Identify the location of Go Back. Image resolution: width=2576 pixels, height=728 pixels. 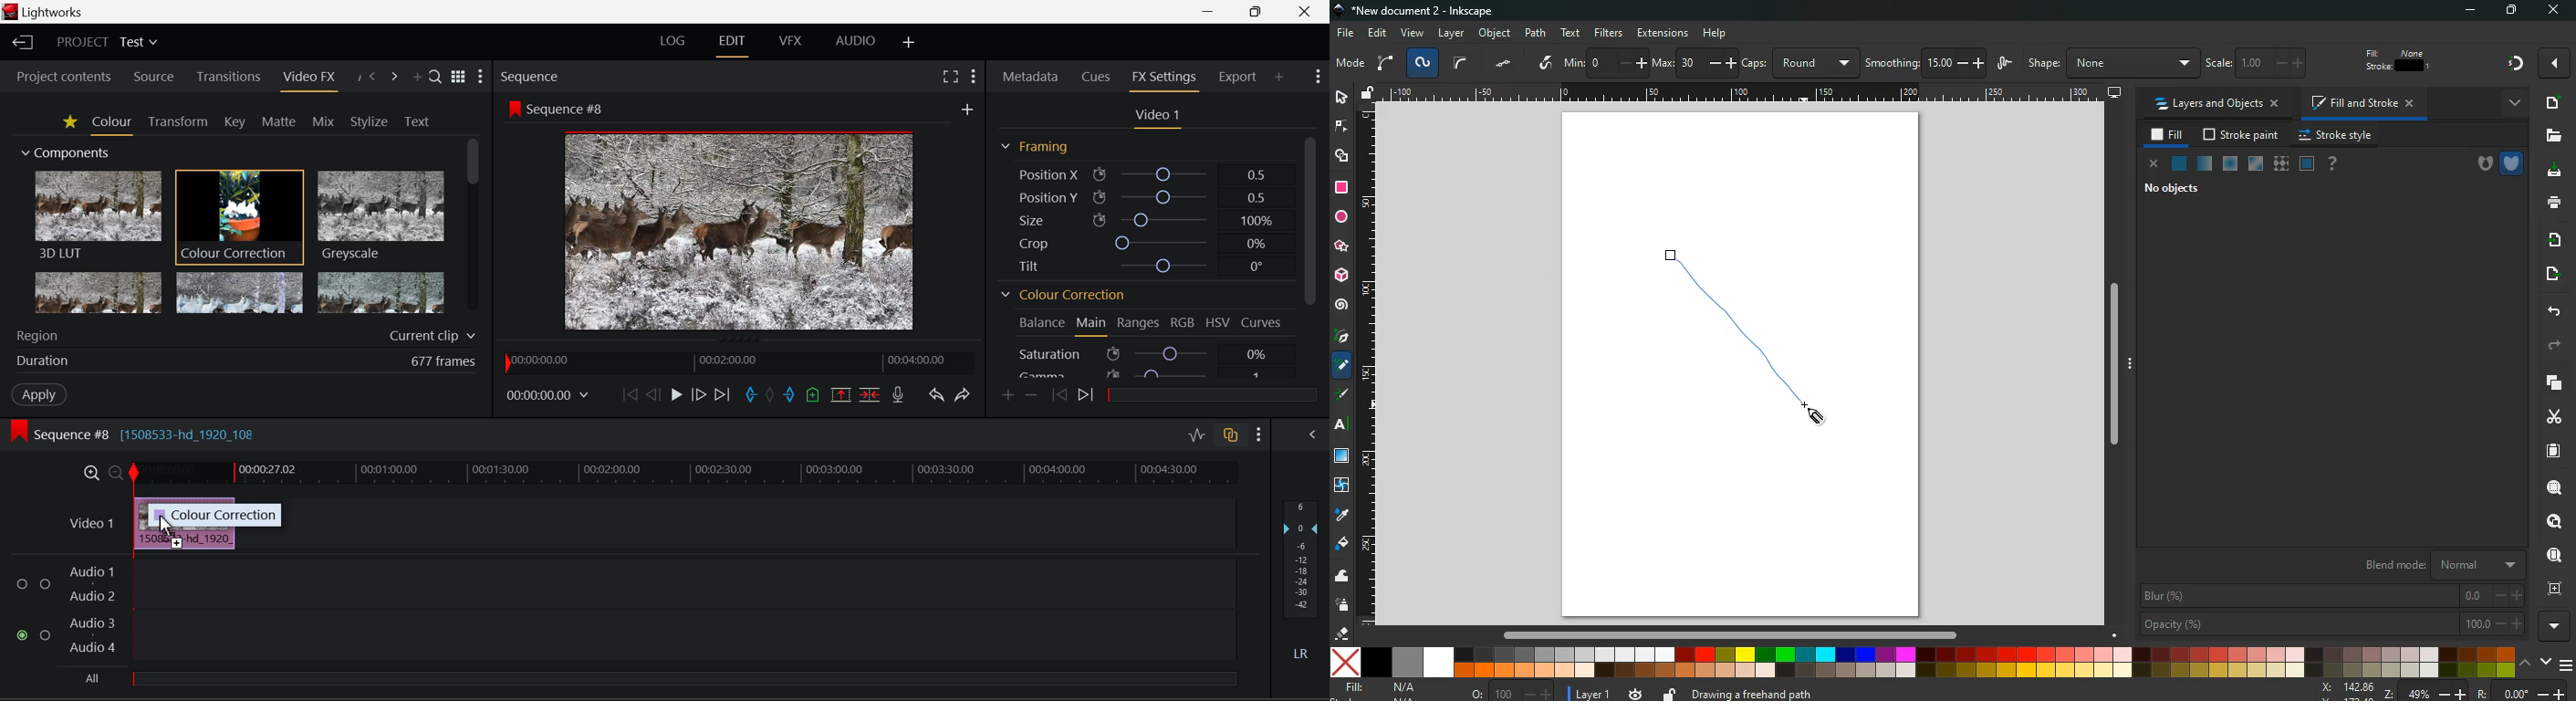
(652, 395).